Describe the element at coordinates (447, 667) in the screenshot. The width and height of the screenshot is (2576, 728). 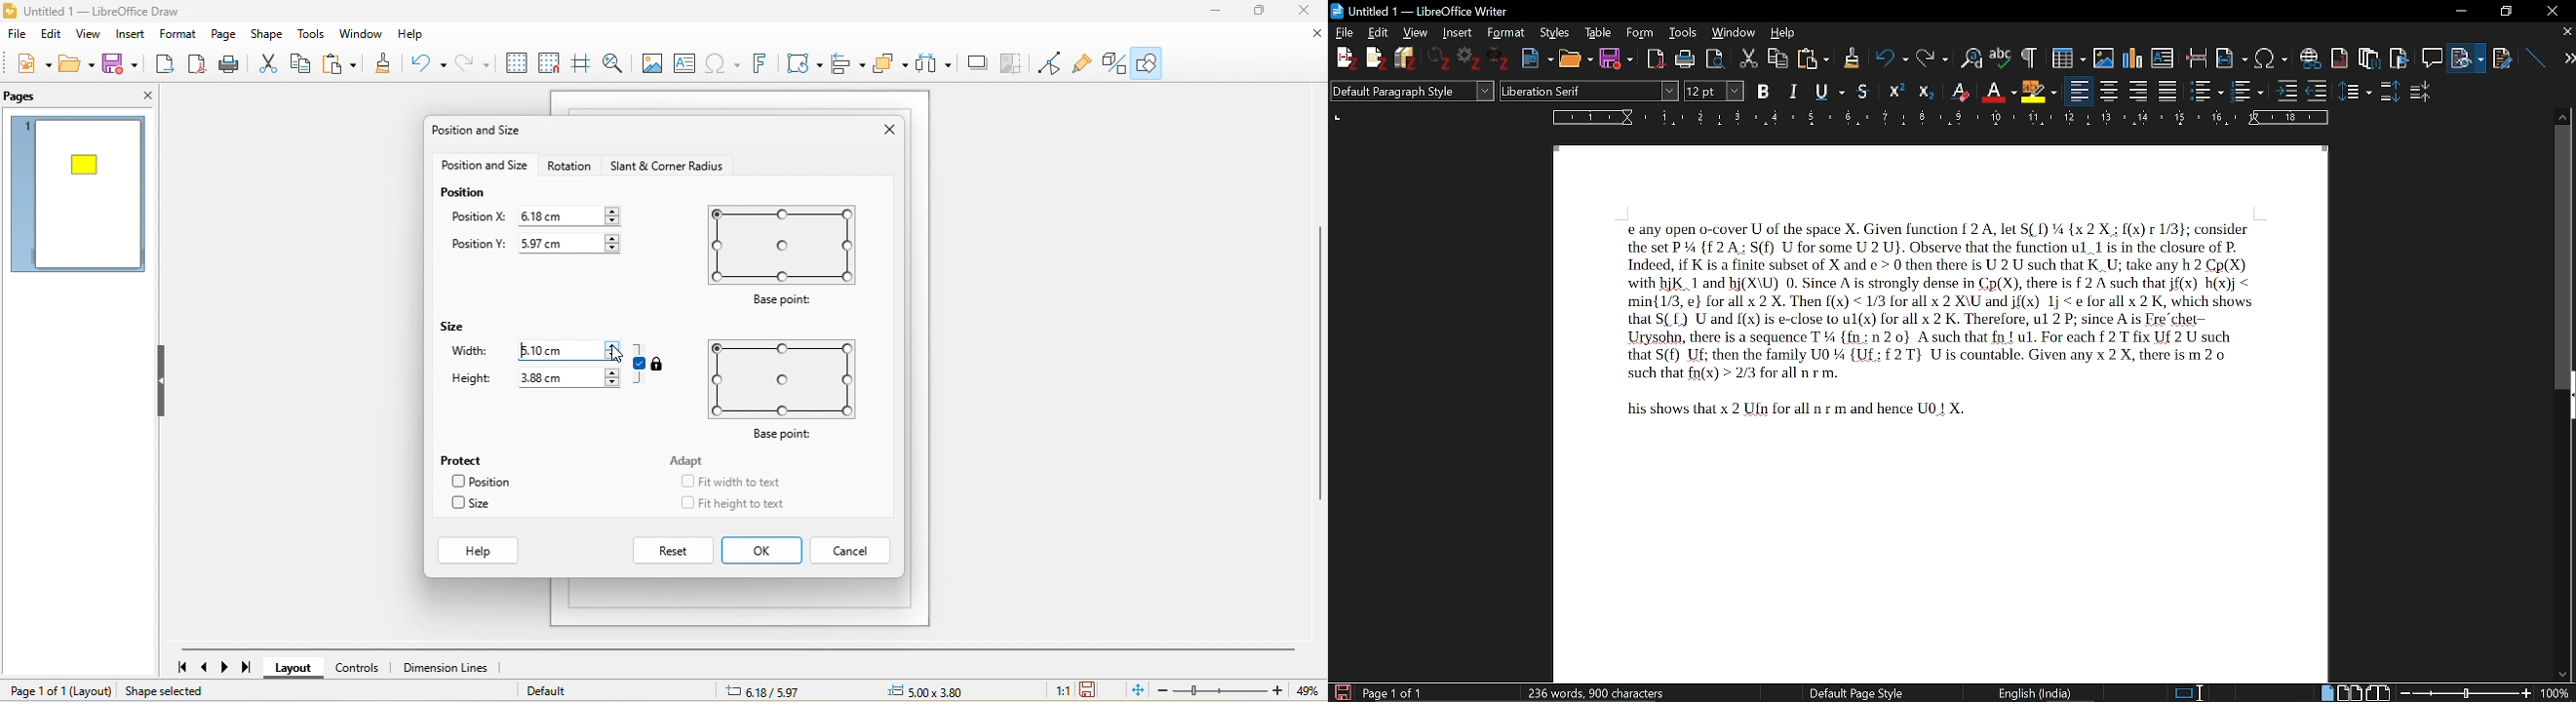
I see `dimension lines` at that location.